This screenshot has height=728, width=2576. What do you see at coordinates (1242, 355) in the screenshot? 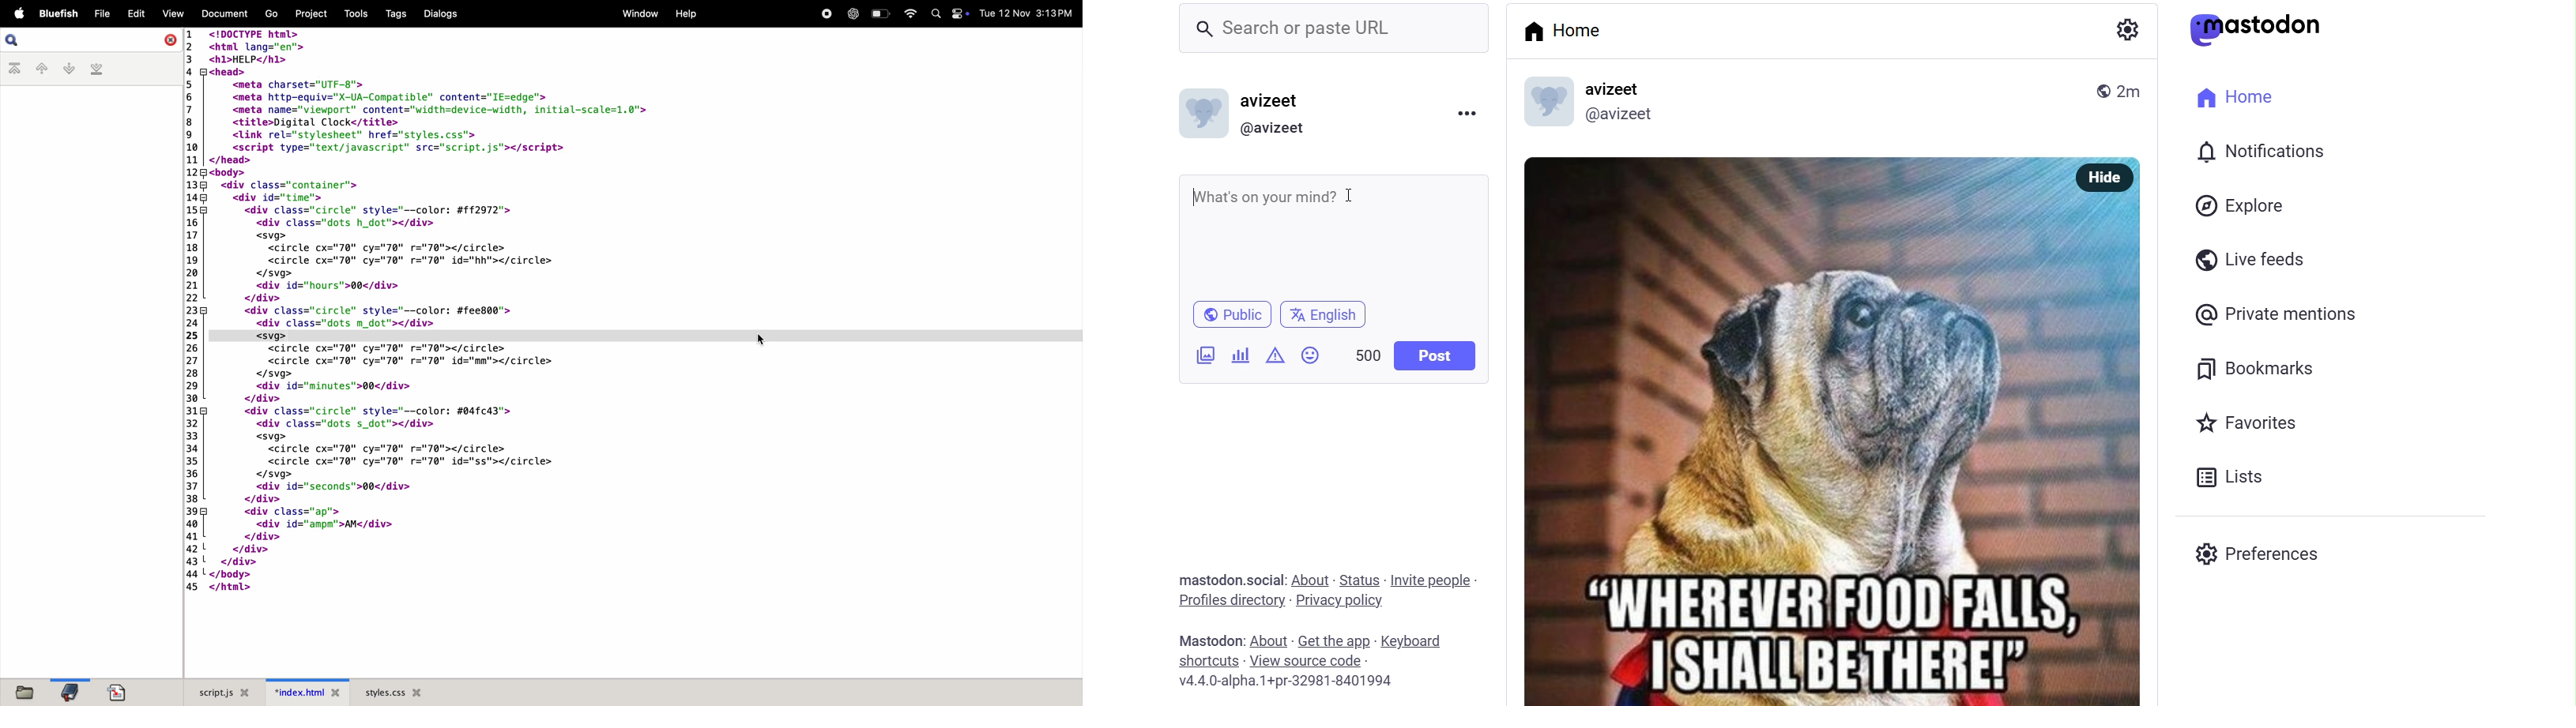
I see `poll` at bounding box center [1242, 355].